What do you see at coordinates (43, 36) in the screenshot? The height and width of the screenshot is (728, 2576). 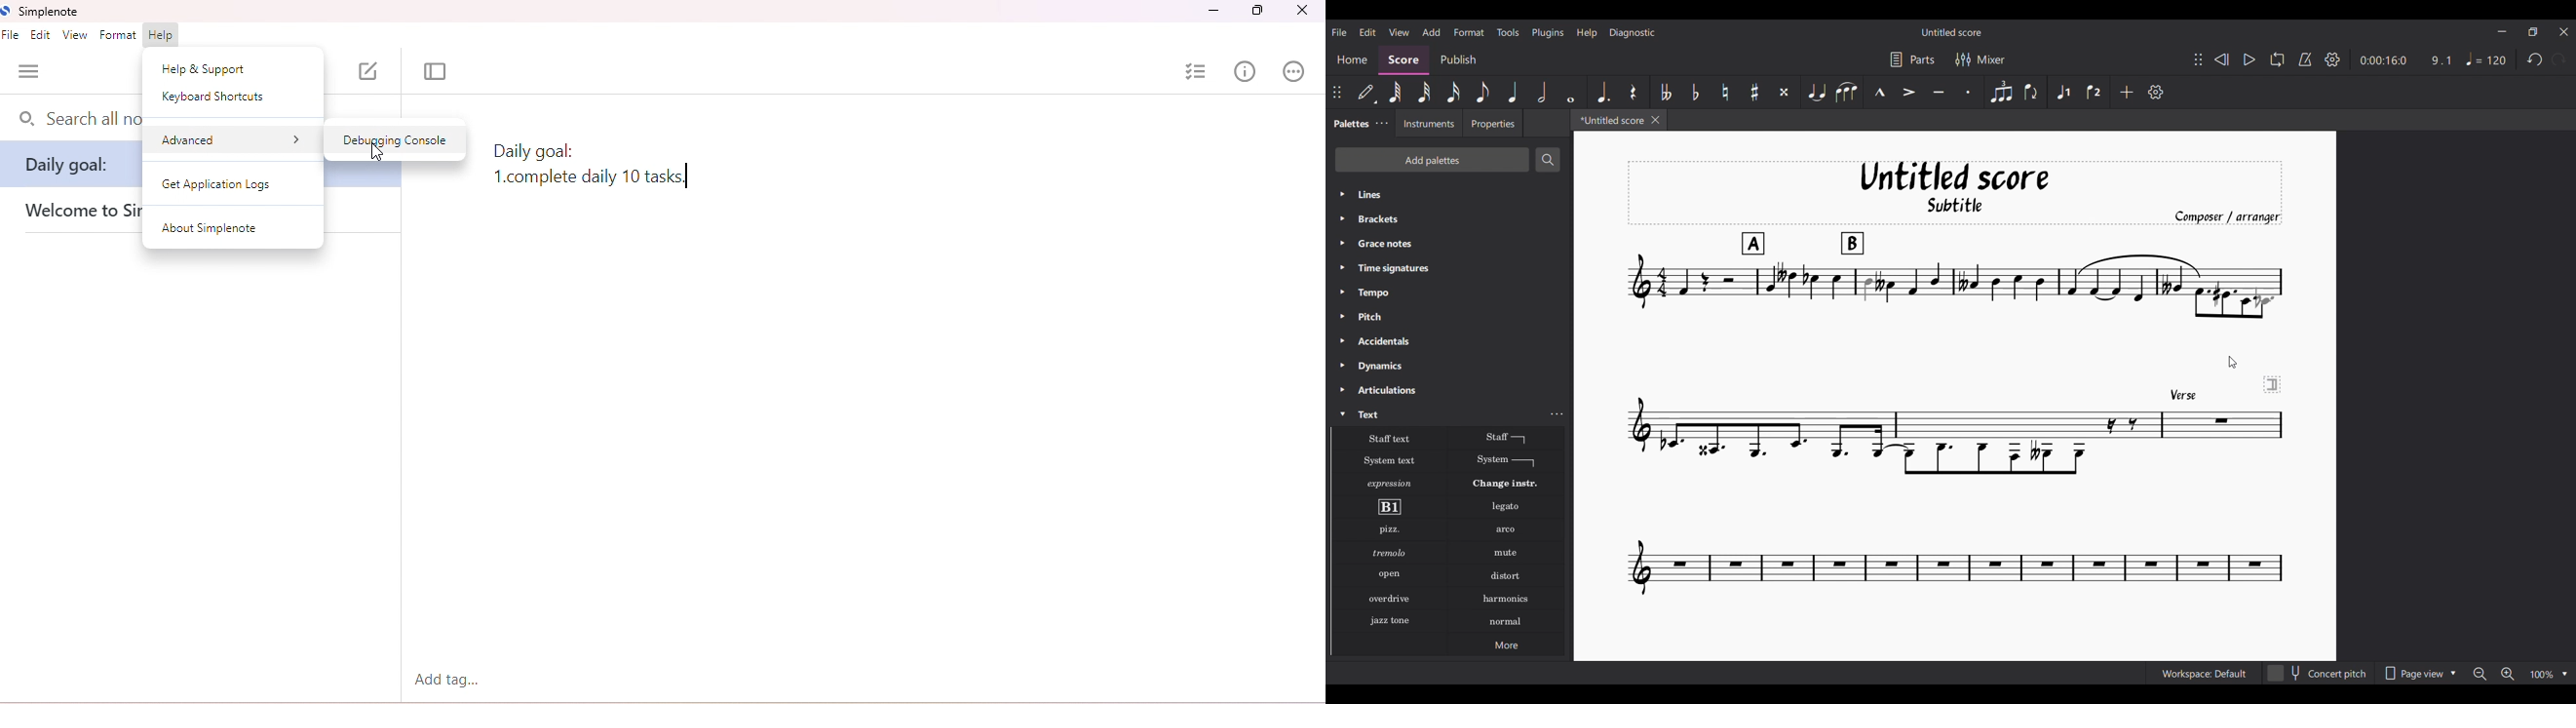 I see `edit` at bounding box center [43, 36].